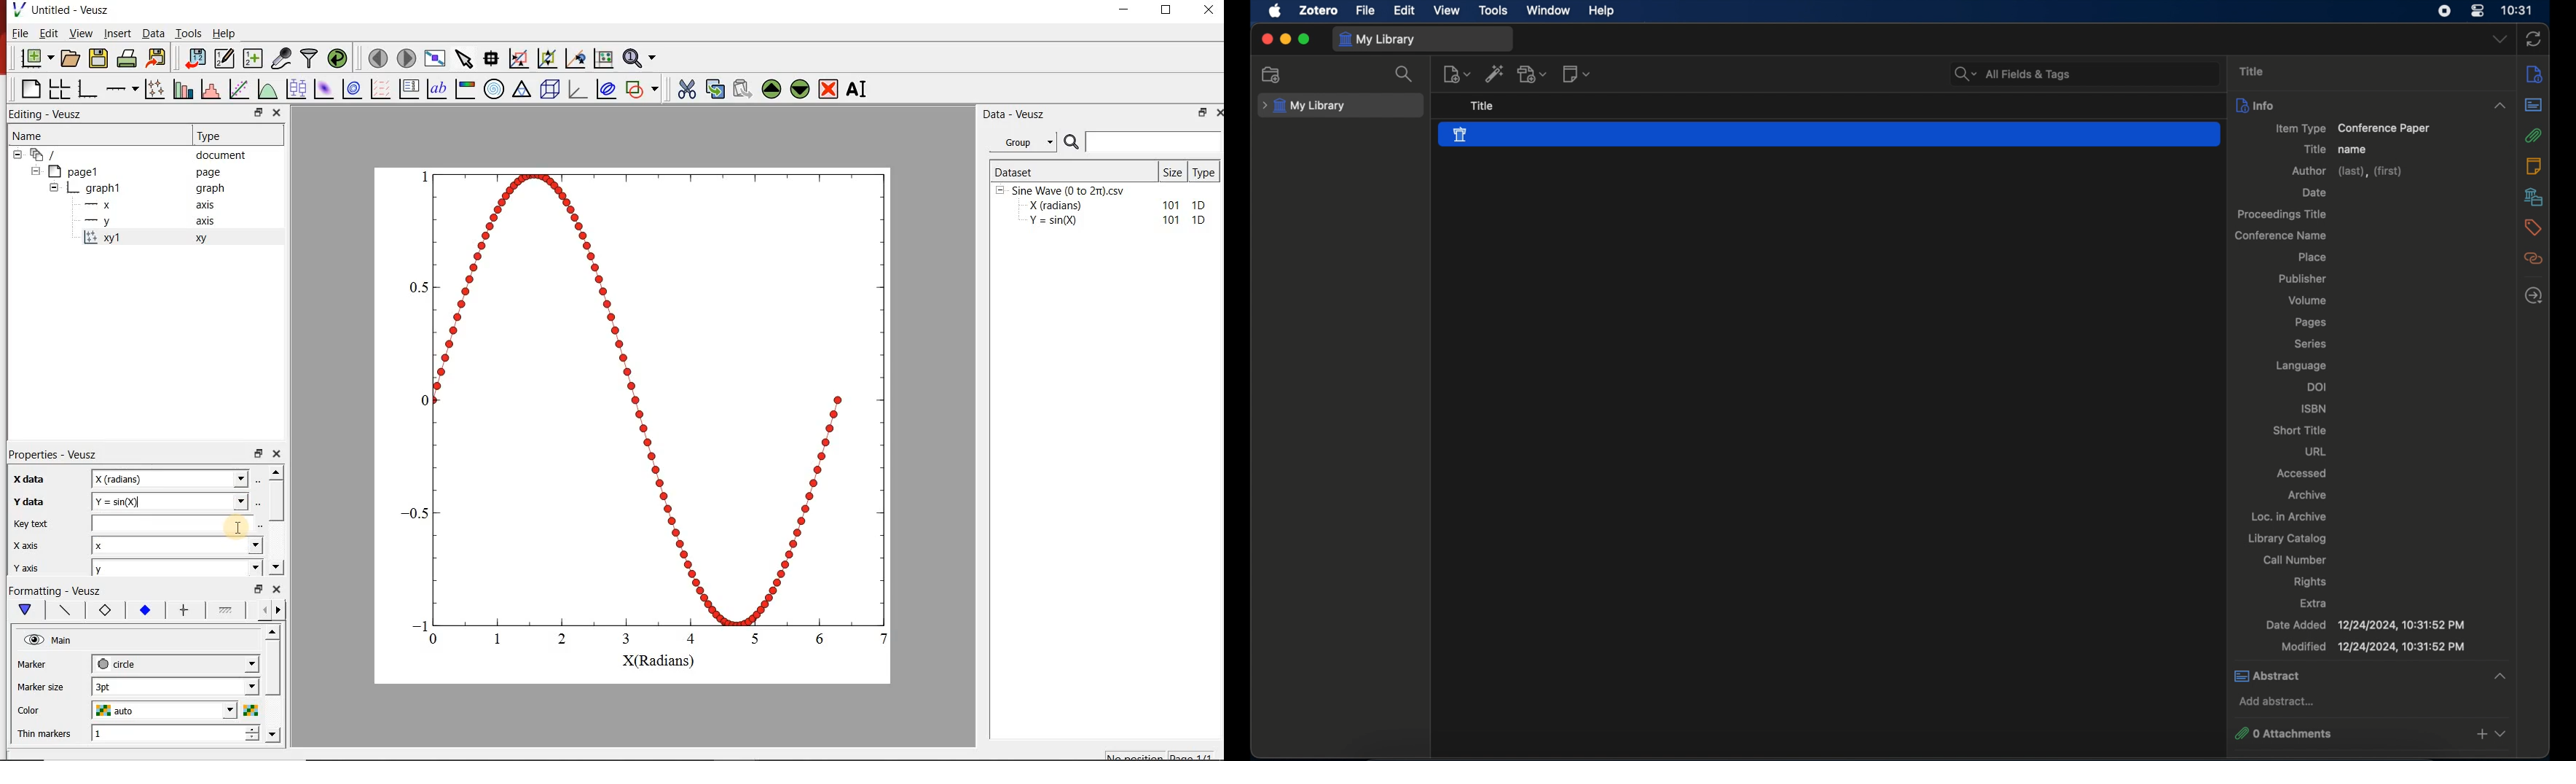 Image resolution: width=2576 pixels, height=784 pixels. Describe the element at coordinates (1483, 105) in the screenshot. I see `title` at that location.